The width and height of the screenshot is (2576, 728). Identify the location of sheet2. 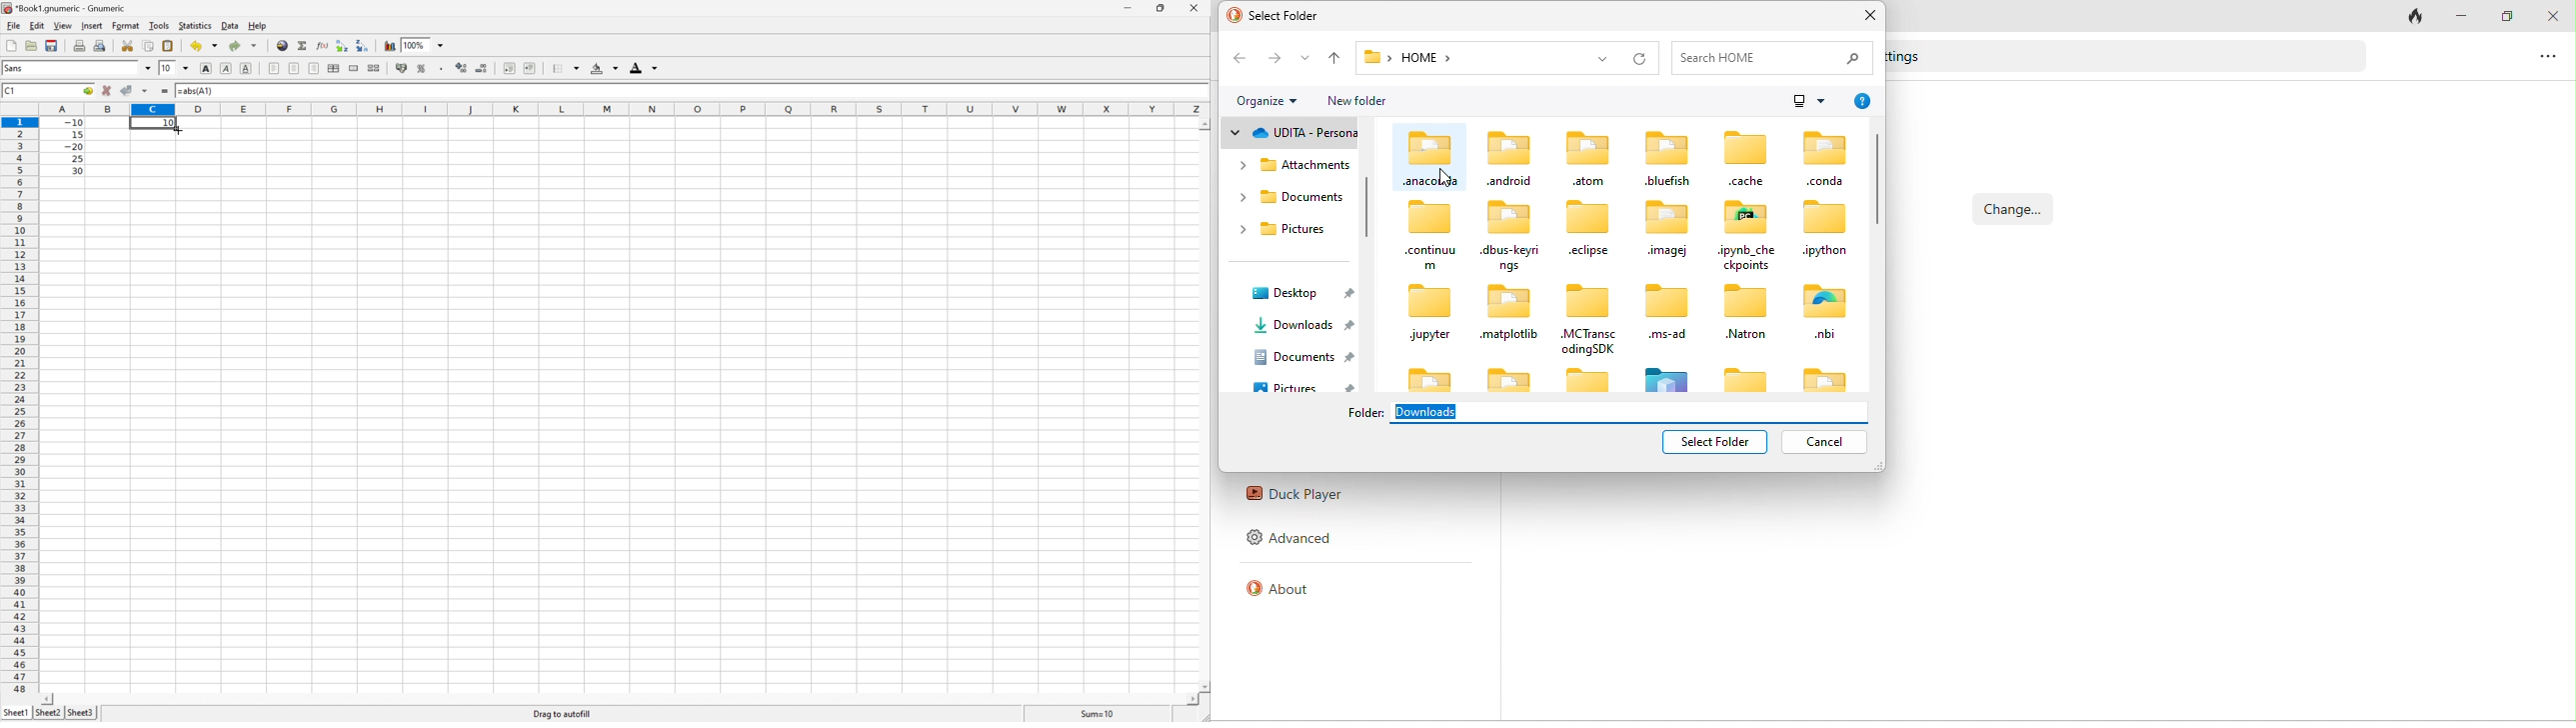
(48, 714).